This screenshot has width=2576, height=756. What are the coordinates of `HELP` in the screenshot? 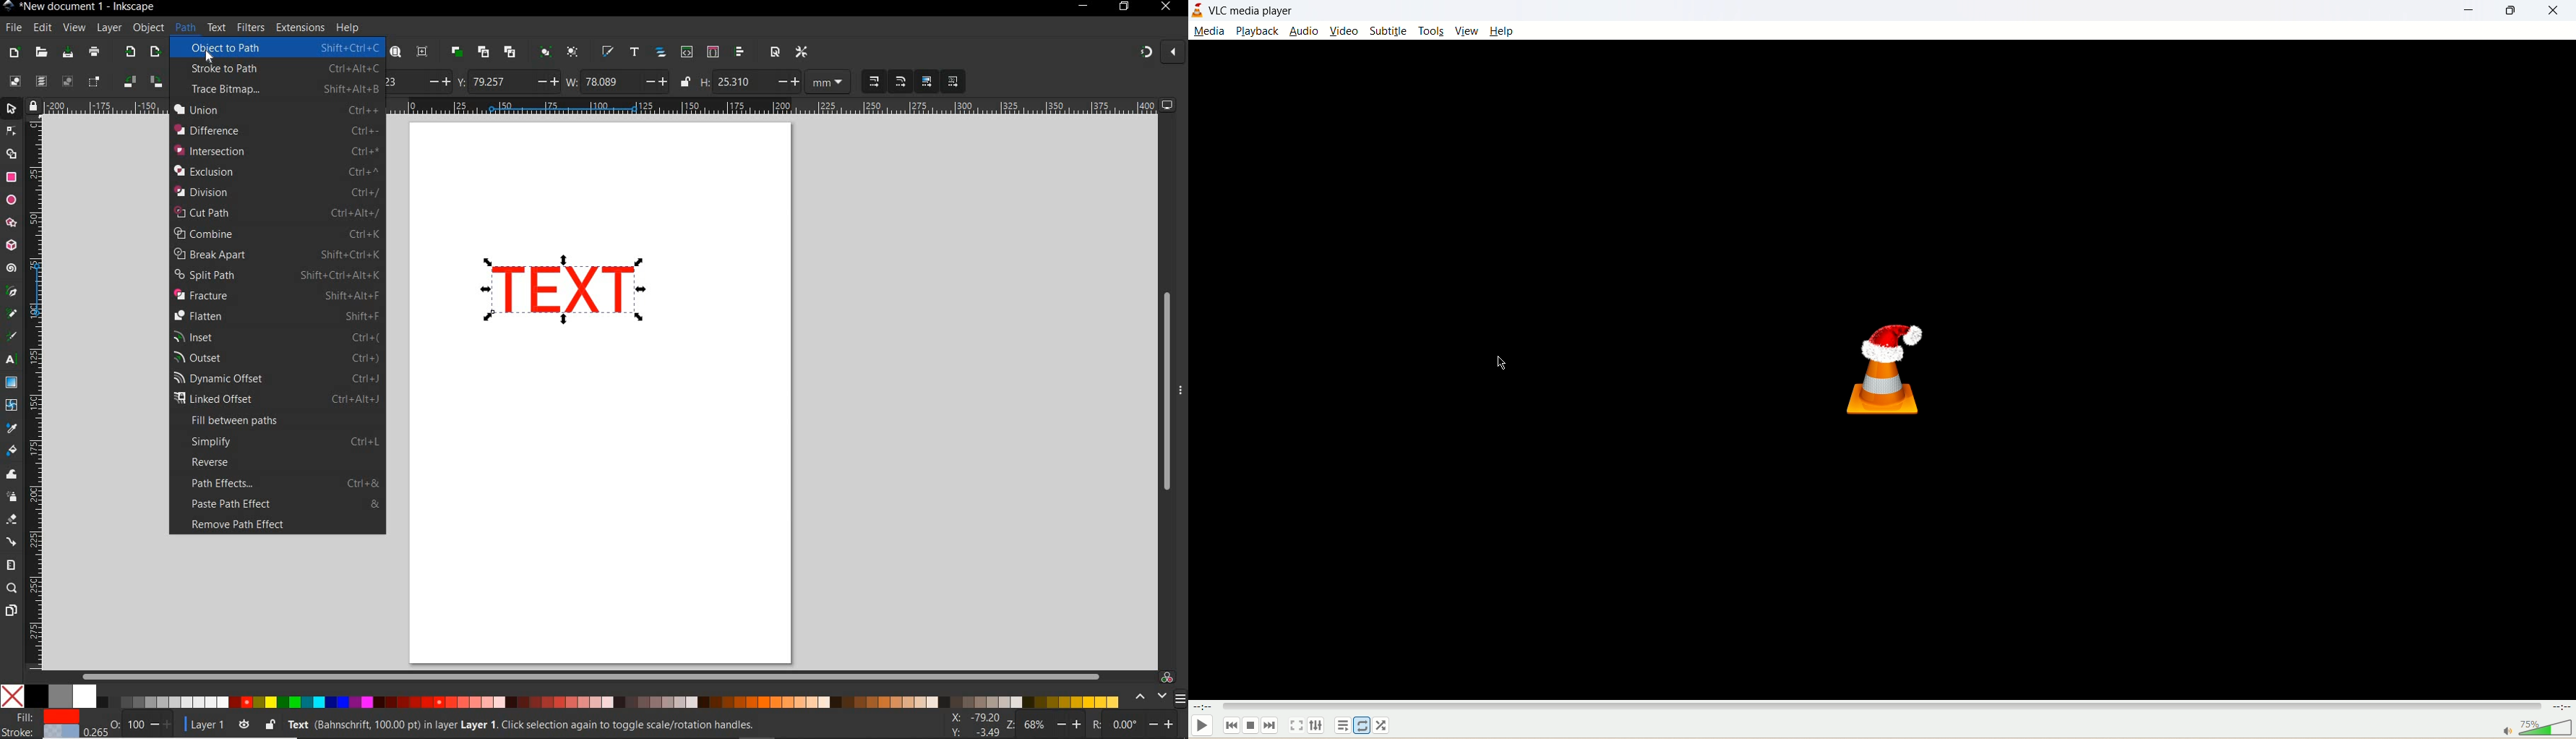 It's located at (347, 29).